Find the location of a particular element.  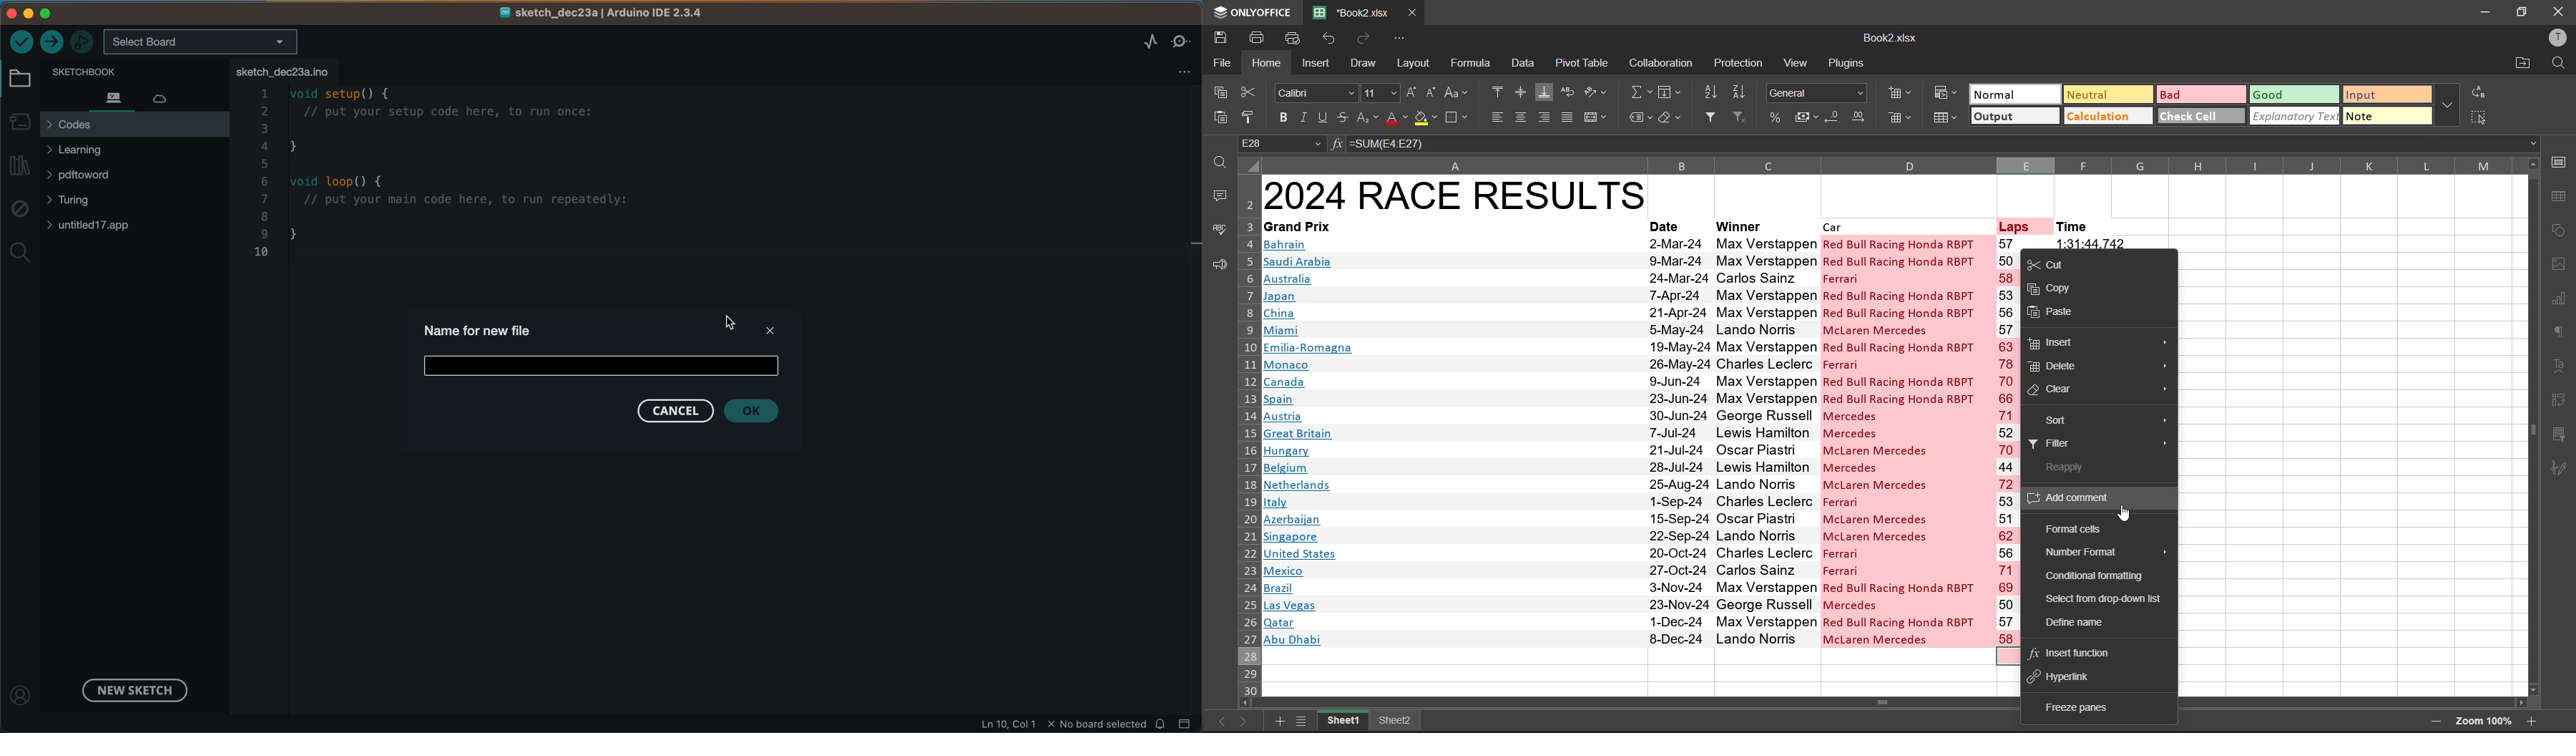

sheet list is located at coordinates (1301, 721).